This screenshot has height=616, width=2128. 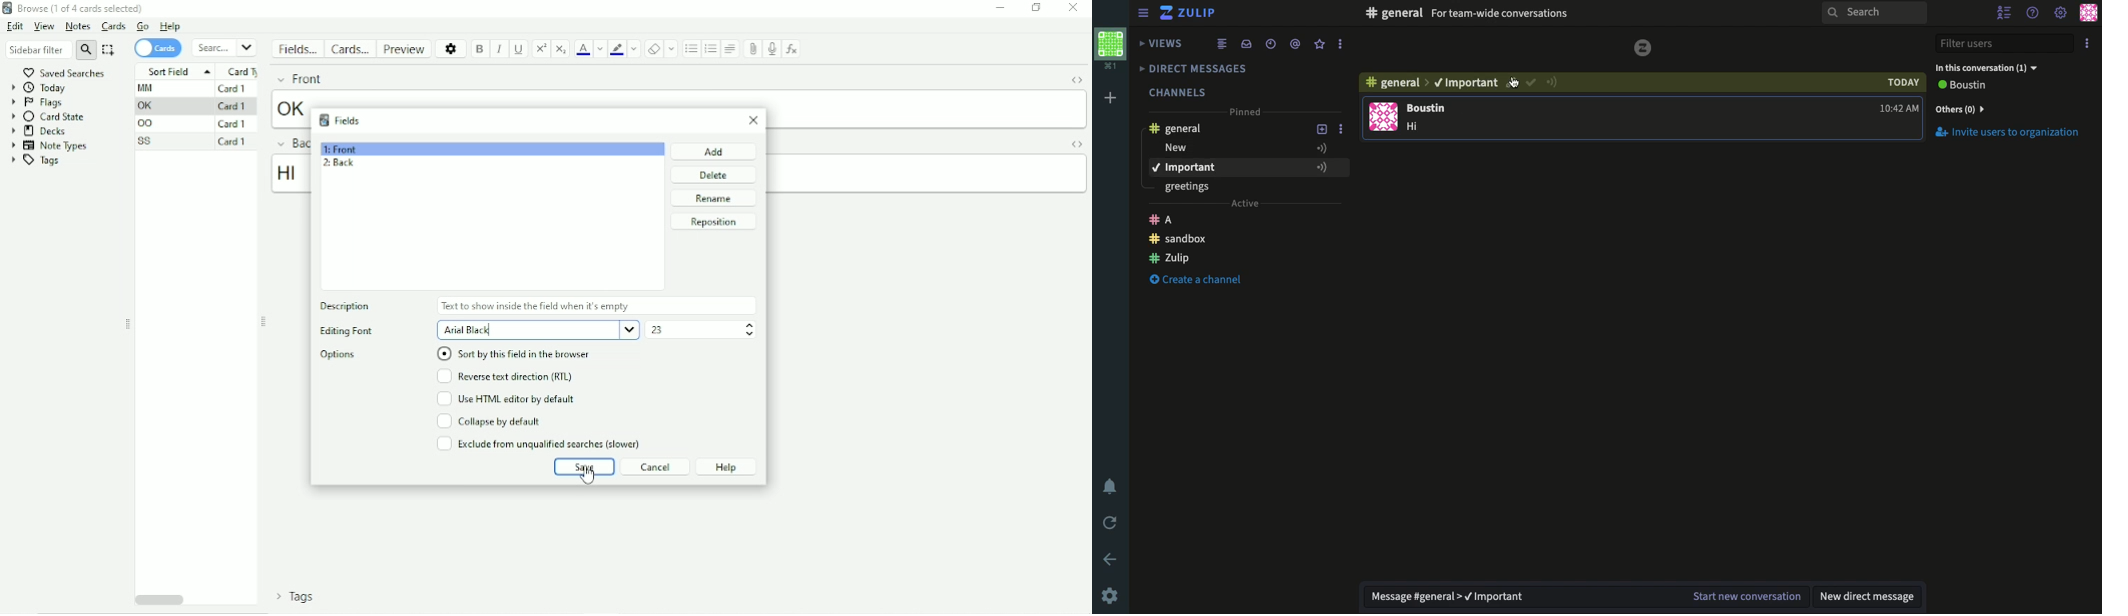 What do you see at coordinates (756, 121) in the screenshot?
I see `Close` at bounding box center [756, 121].